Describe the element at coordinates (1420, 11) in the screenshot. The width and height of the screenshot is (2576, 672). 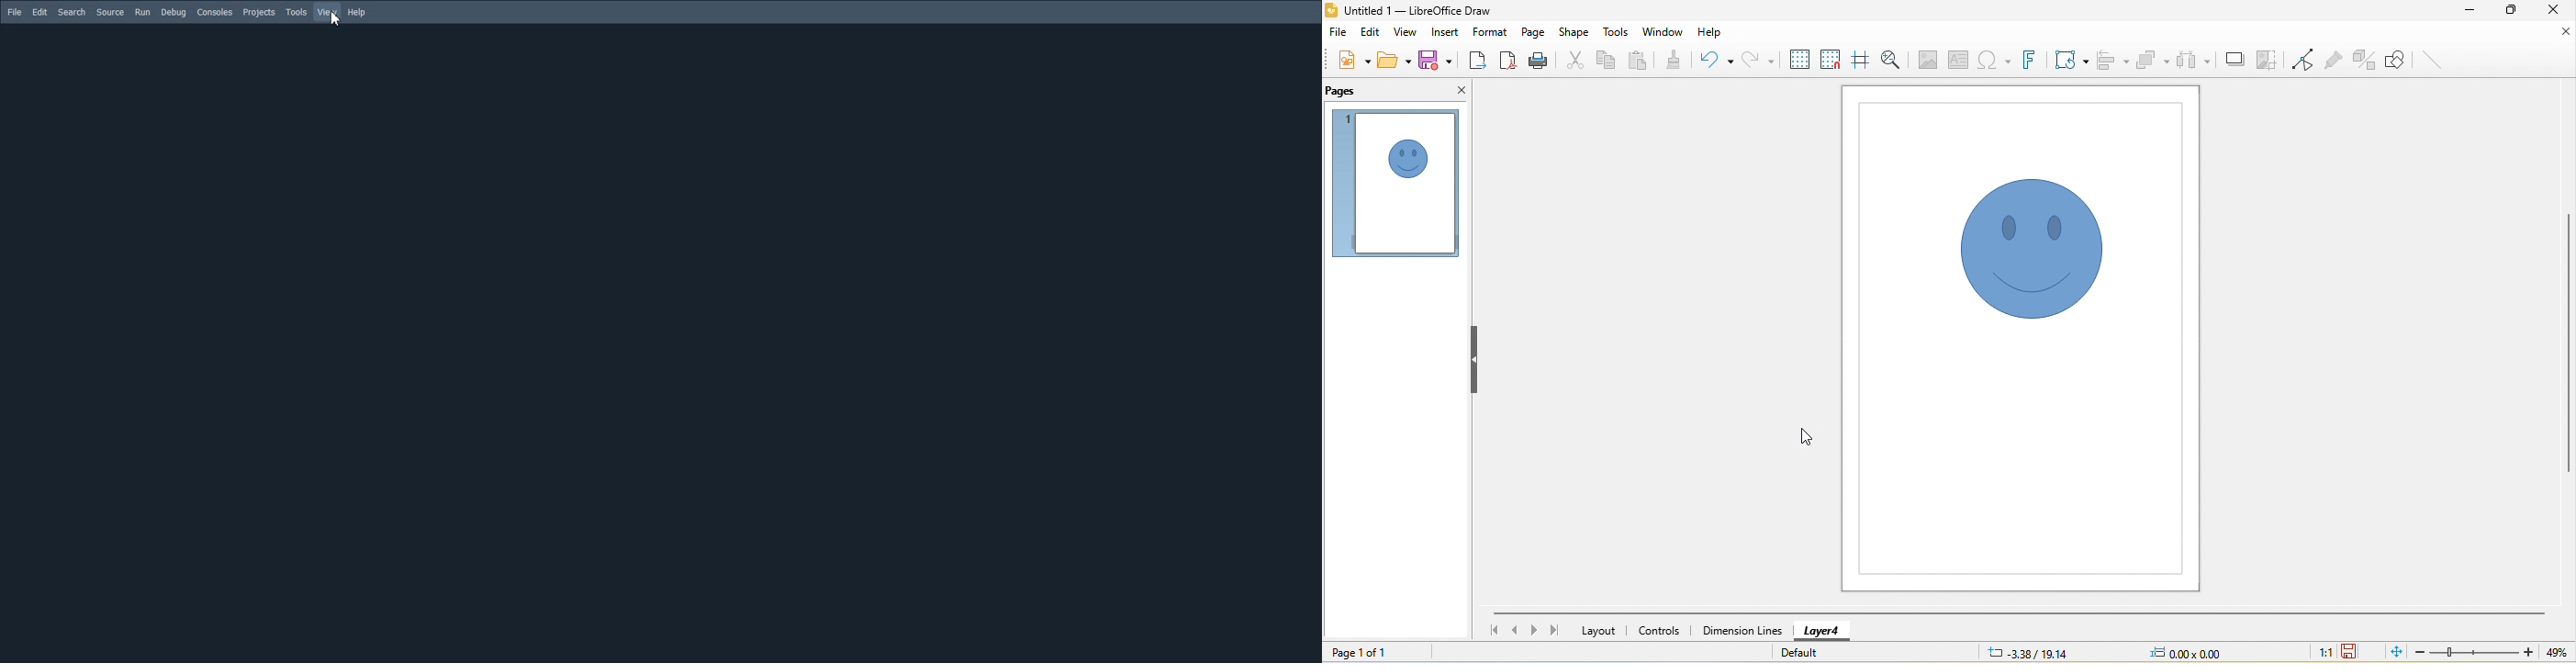
I see `untitled 1 - LibreOffice Draw` at that location.